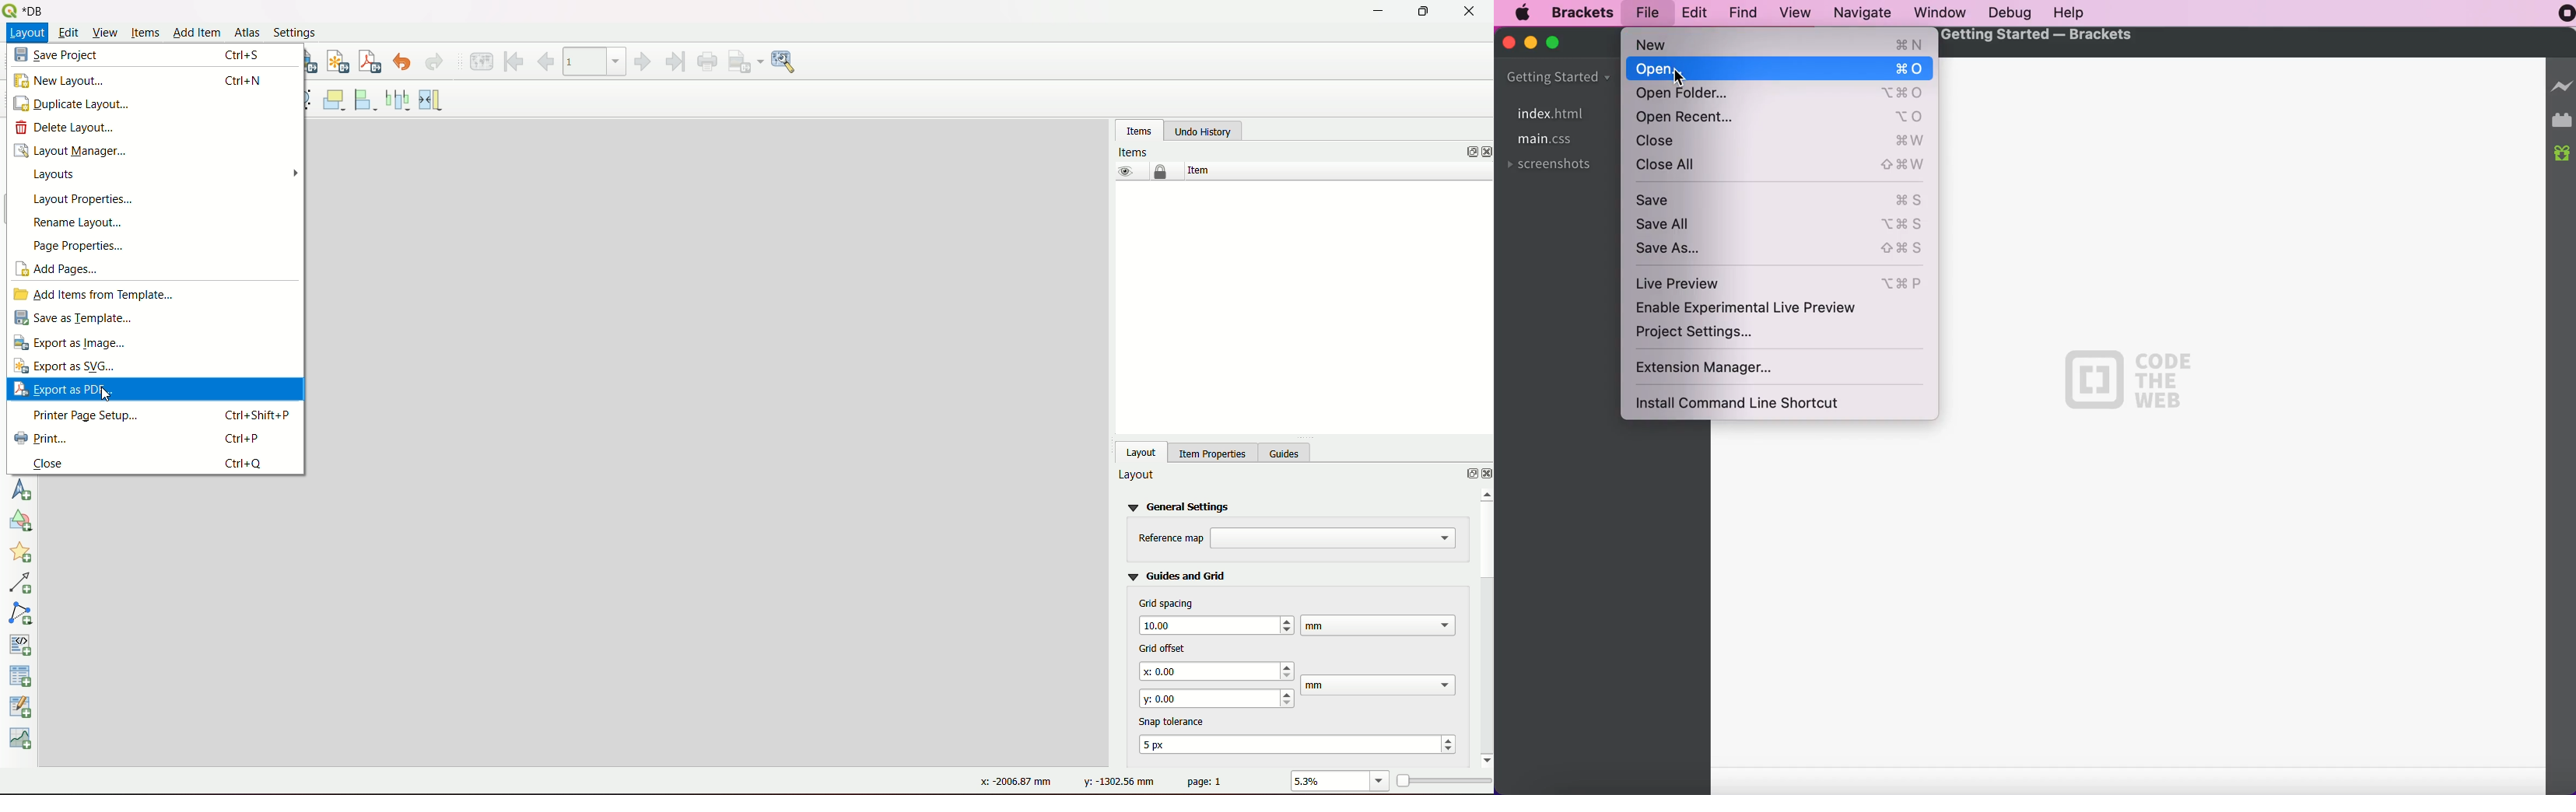 This screenshot has width=2576, height=812. I want to click on screenshots, so click(1555, 167).